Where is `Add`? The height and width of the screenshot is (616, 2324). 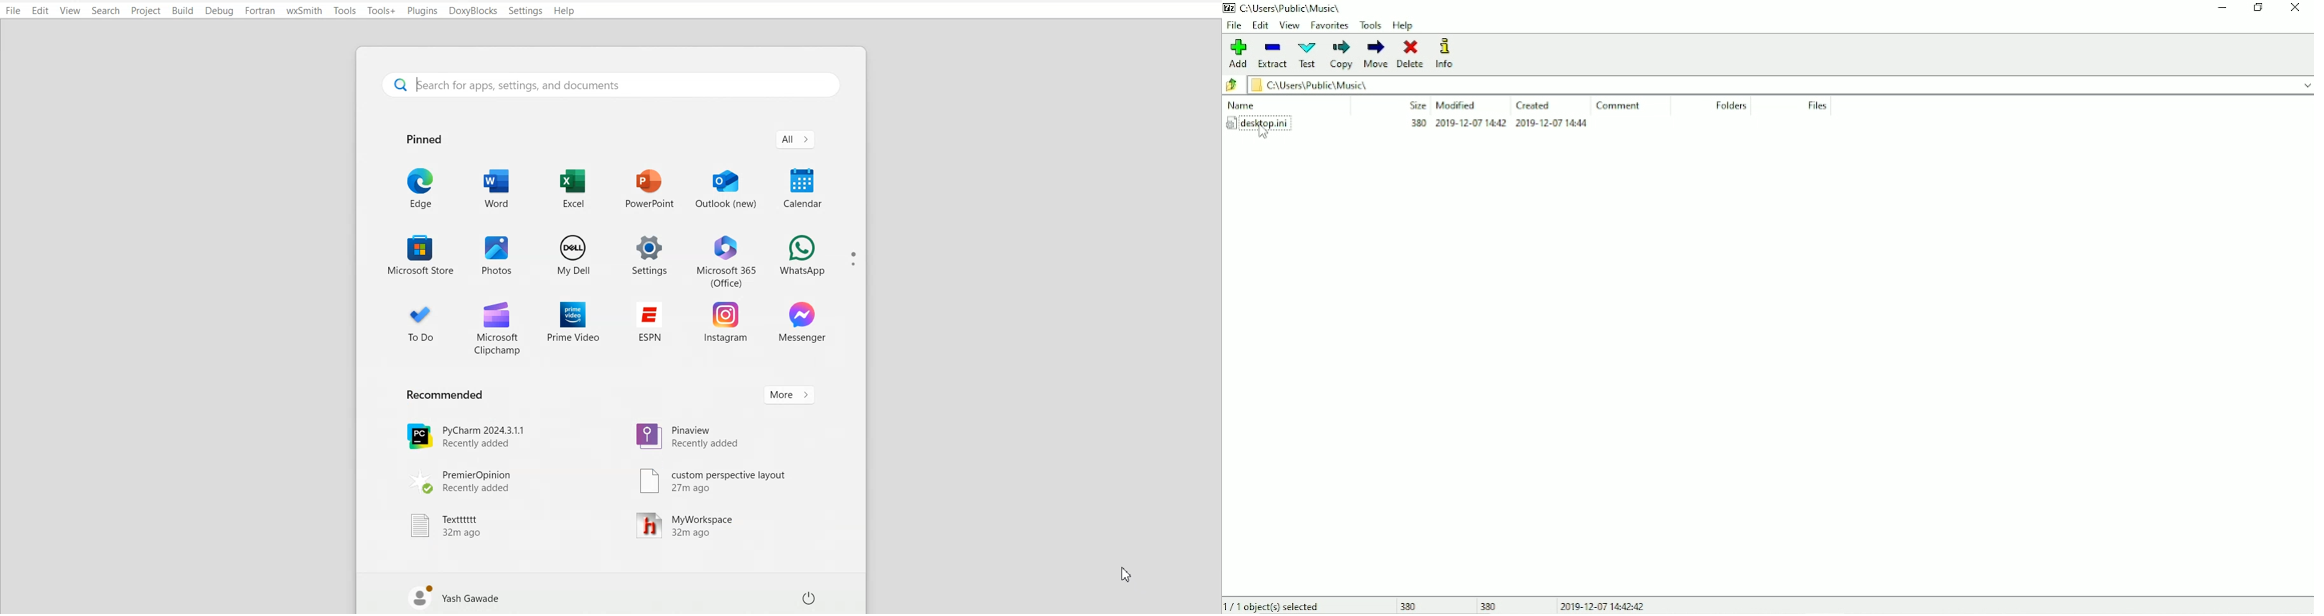
Add is located at coordinates (1238, 53).